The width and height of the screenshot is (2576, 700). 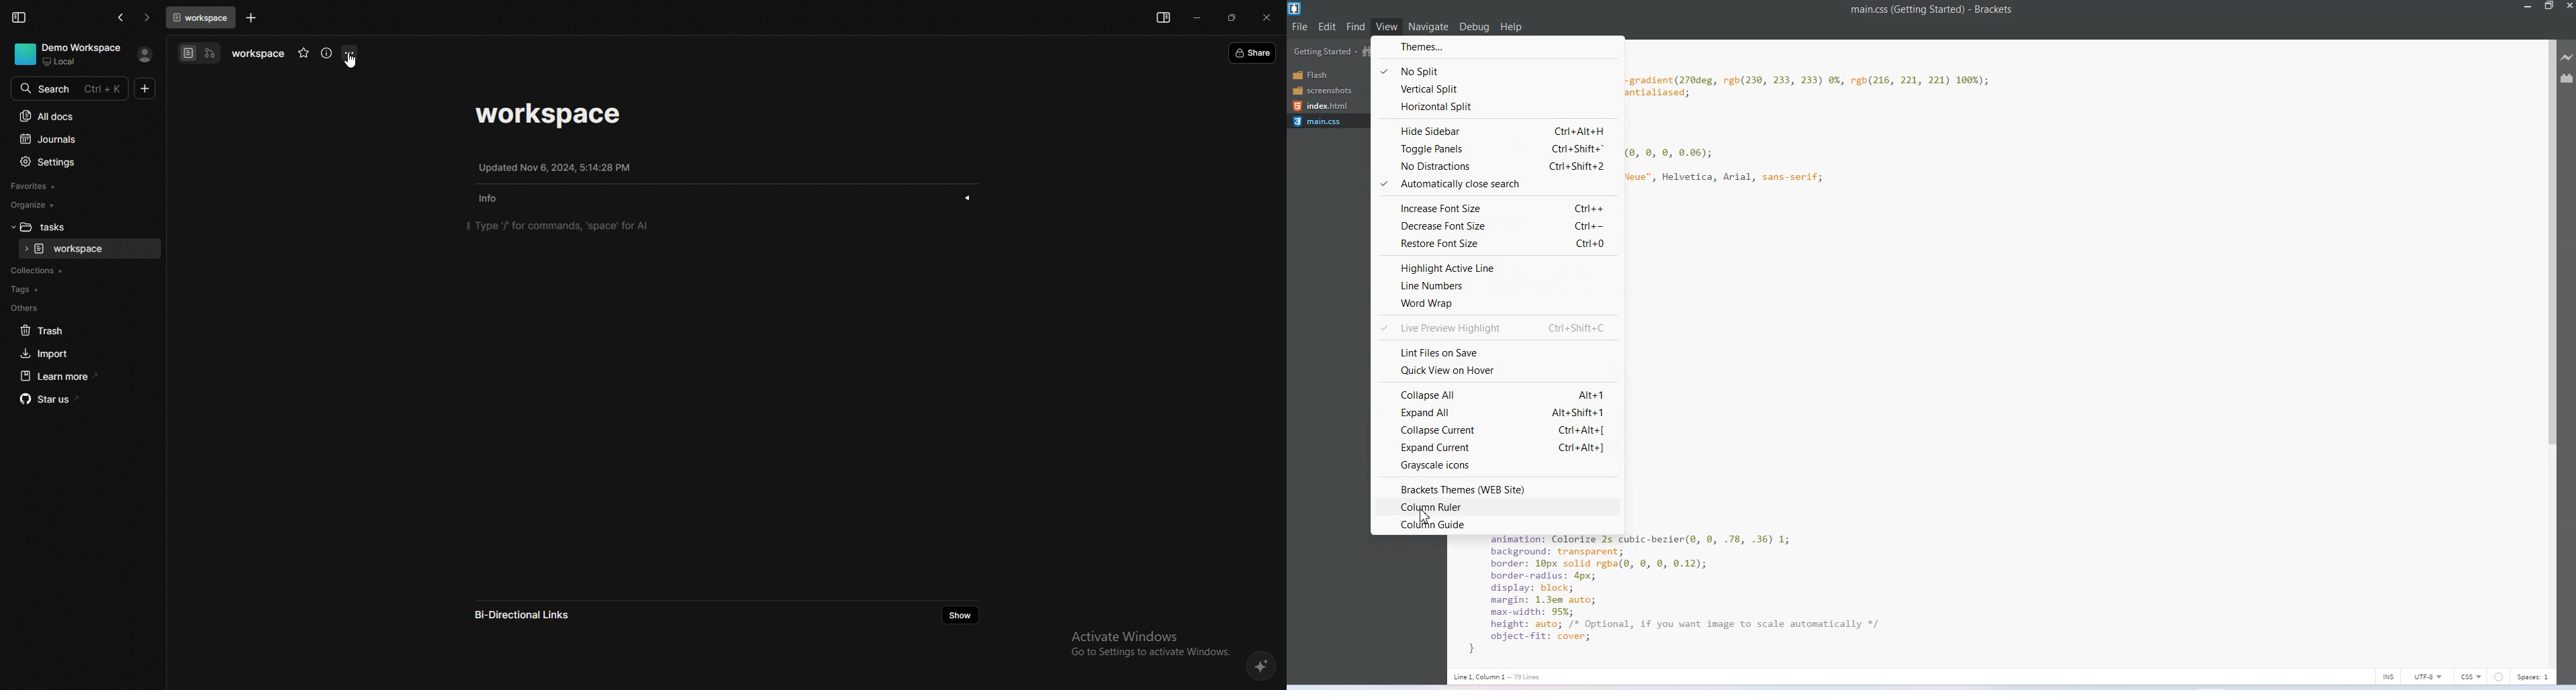 I want to click on update info, so click(x=555, y=167).